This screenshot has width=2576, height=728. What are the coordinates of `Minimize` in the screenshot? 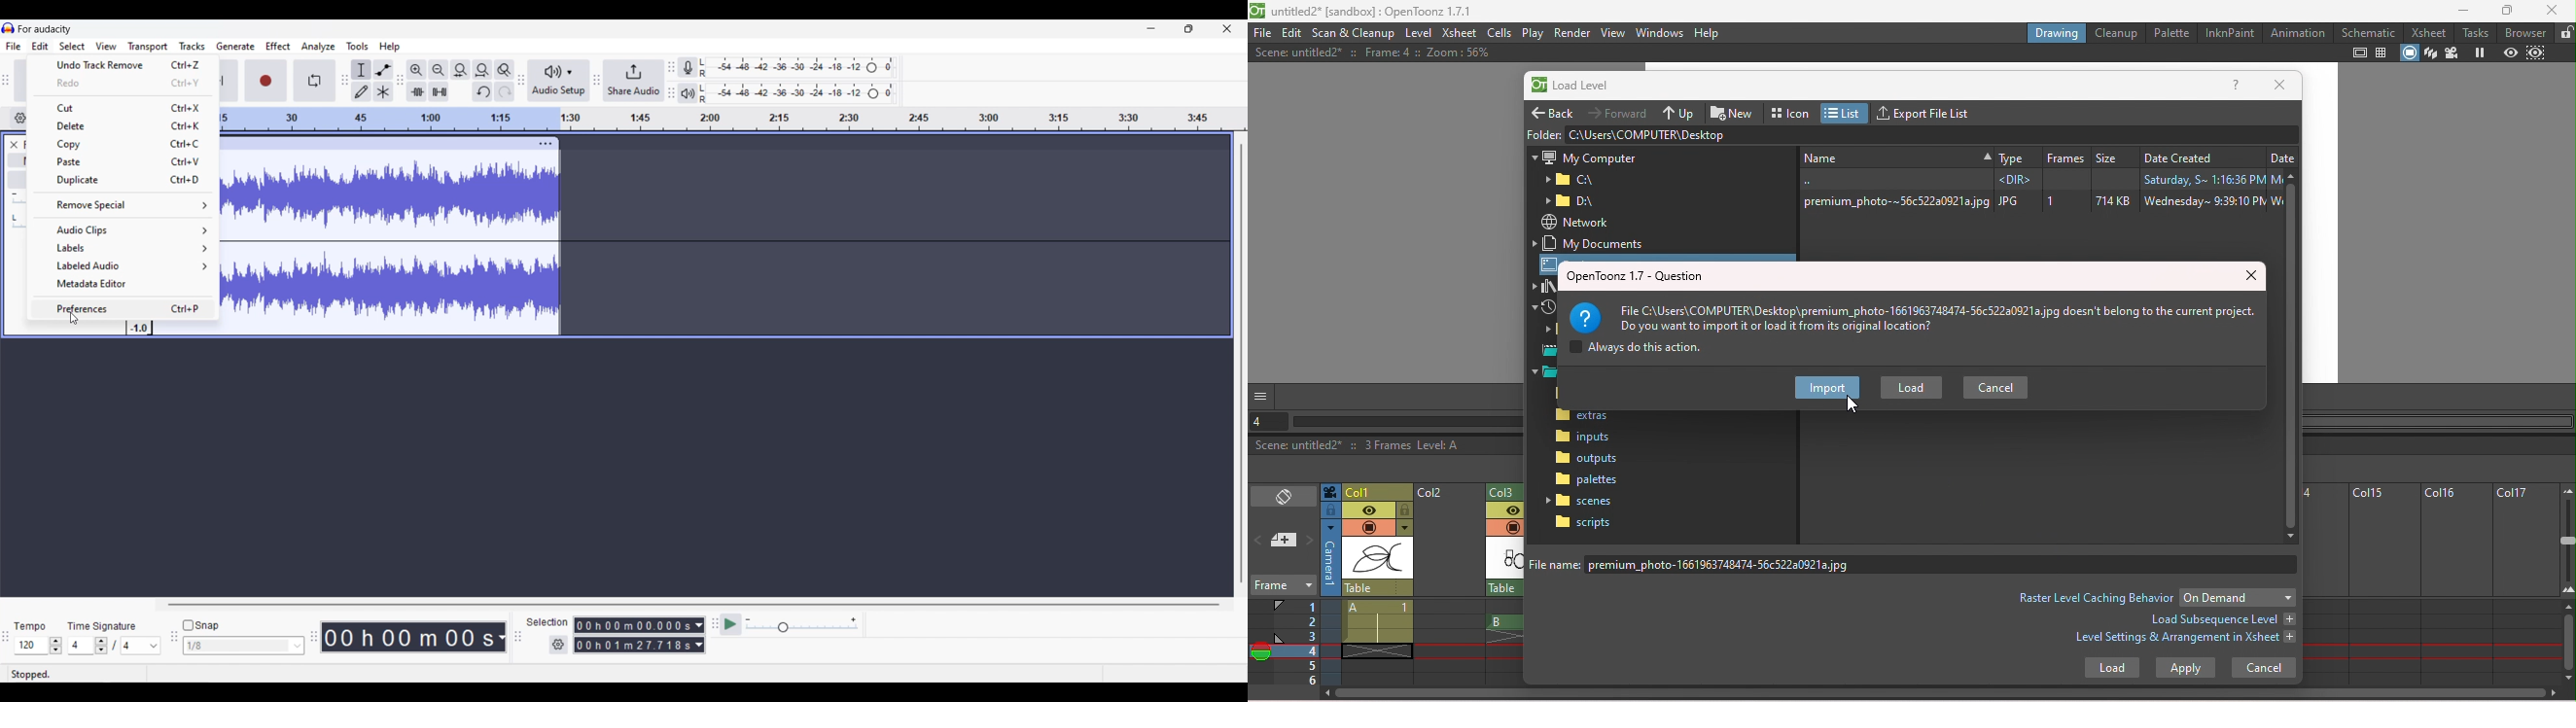 It's located at (1151, 29).